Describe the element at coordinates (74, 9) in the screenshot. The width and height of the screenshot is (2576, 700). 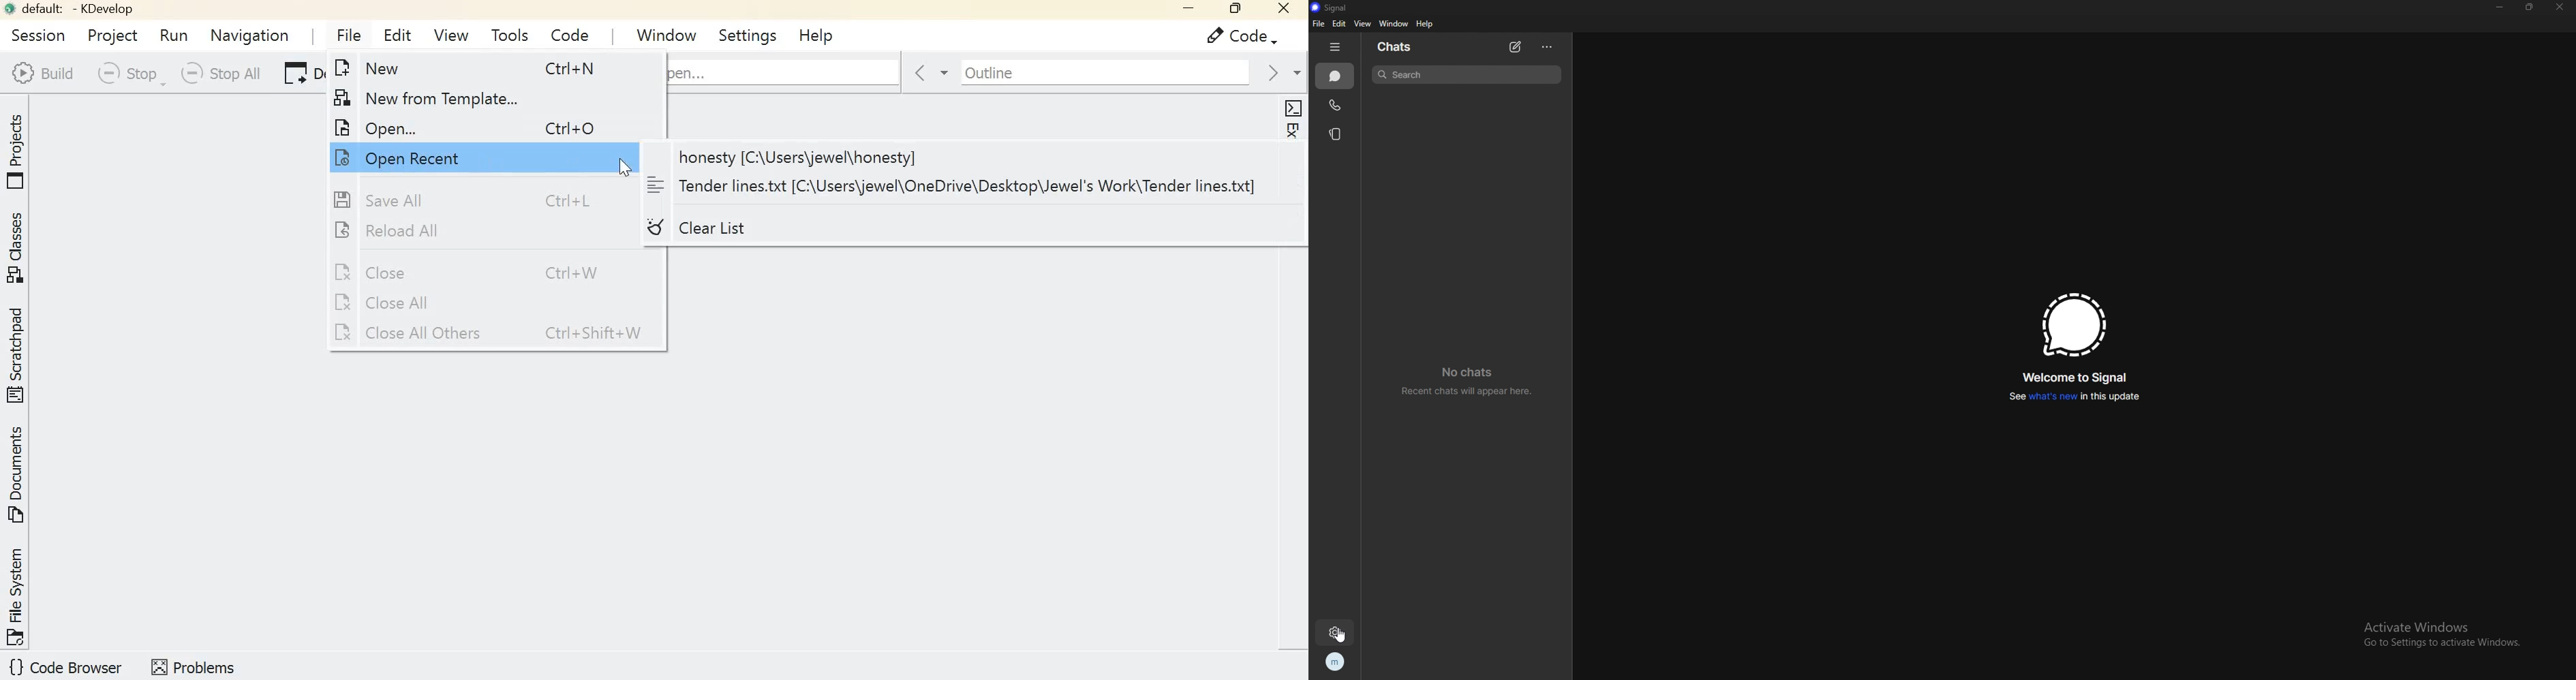
I see `default: - KDevelop` at that location.